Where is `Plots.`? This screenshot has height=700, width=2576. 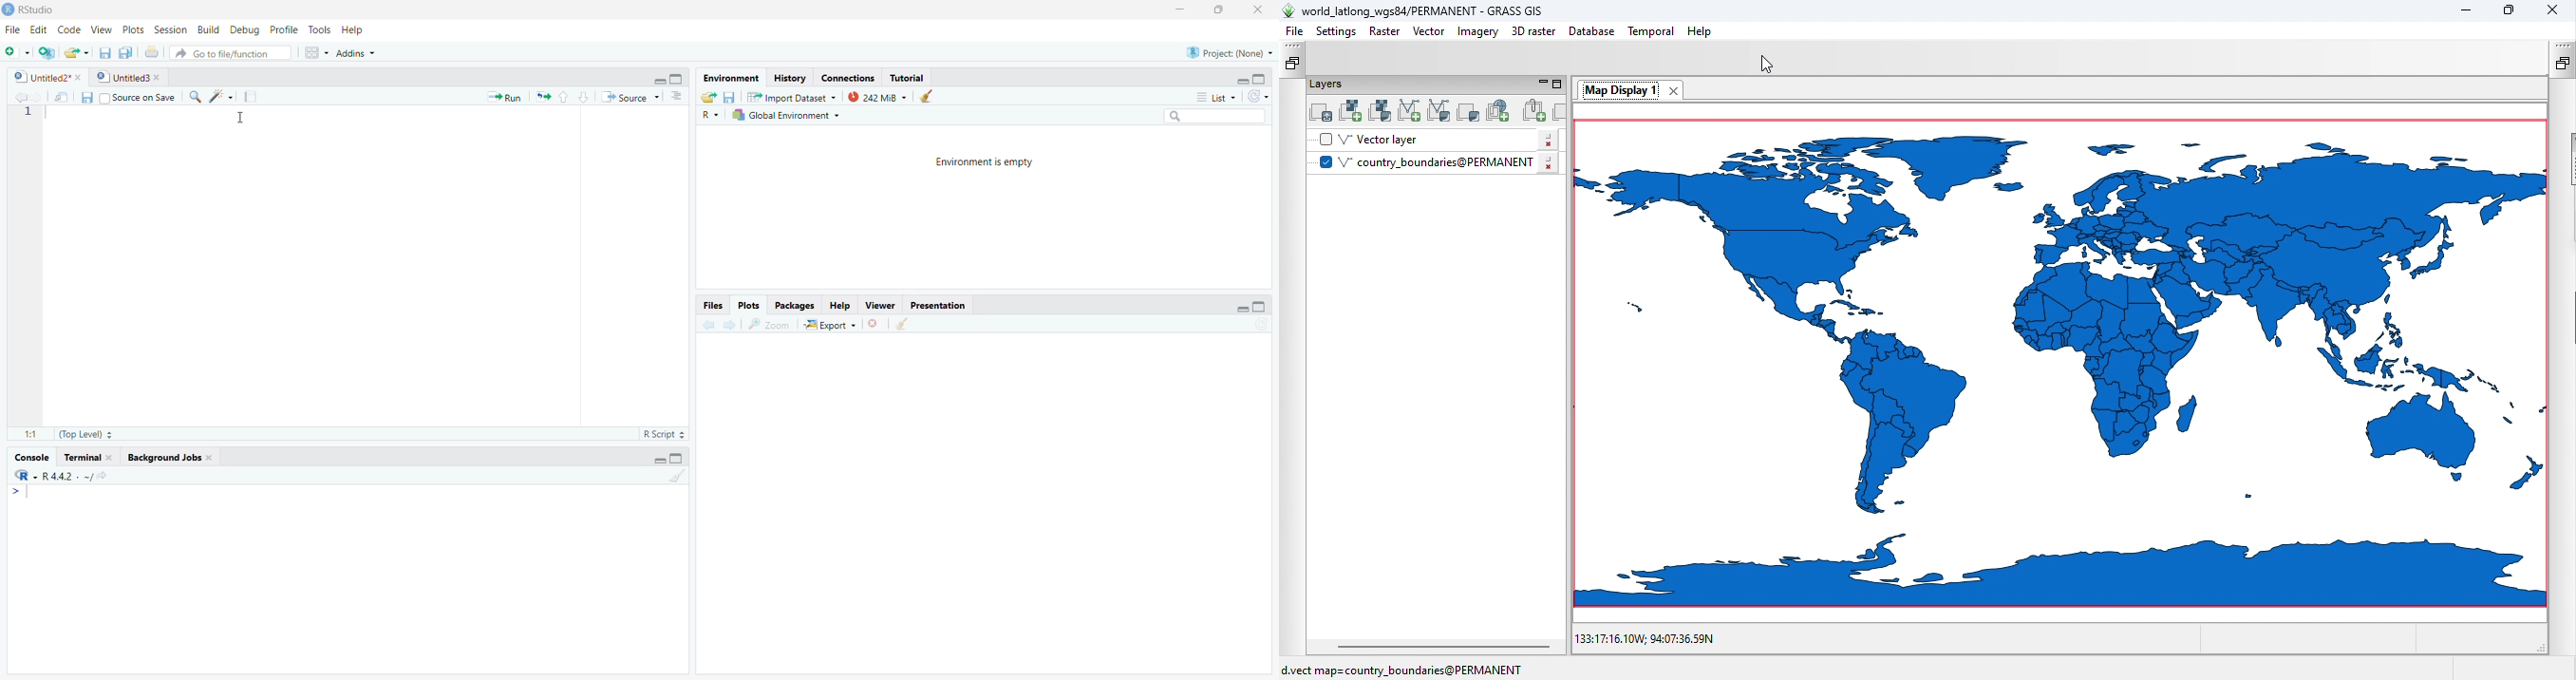
Plots. is located at coordinates (749, 305).